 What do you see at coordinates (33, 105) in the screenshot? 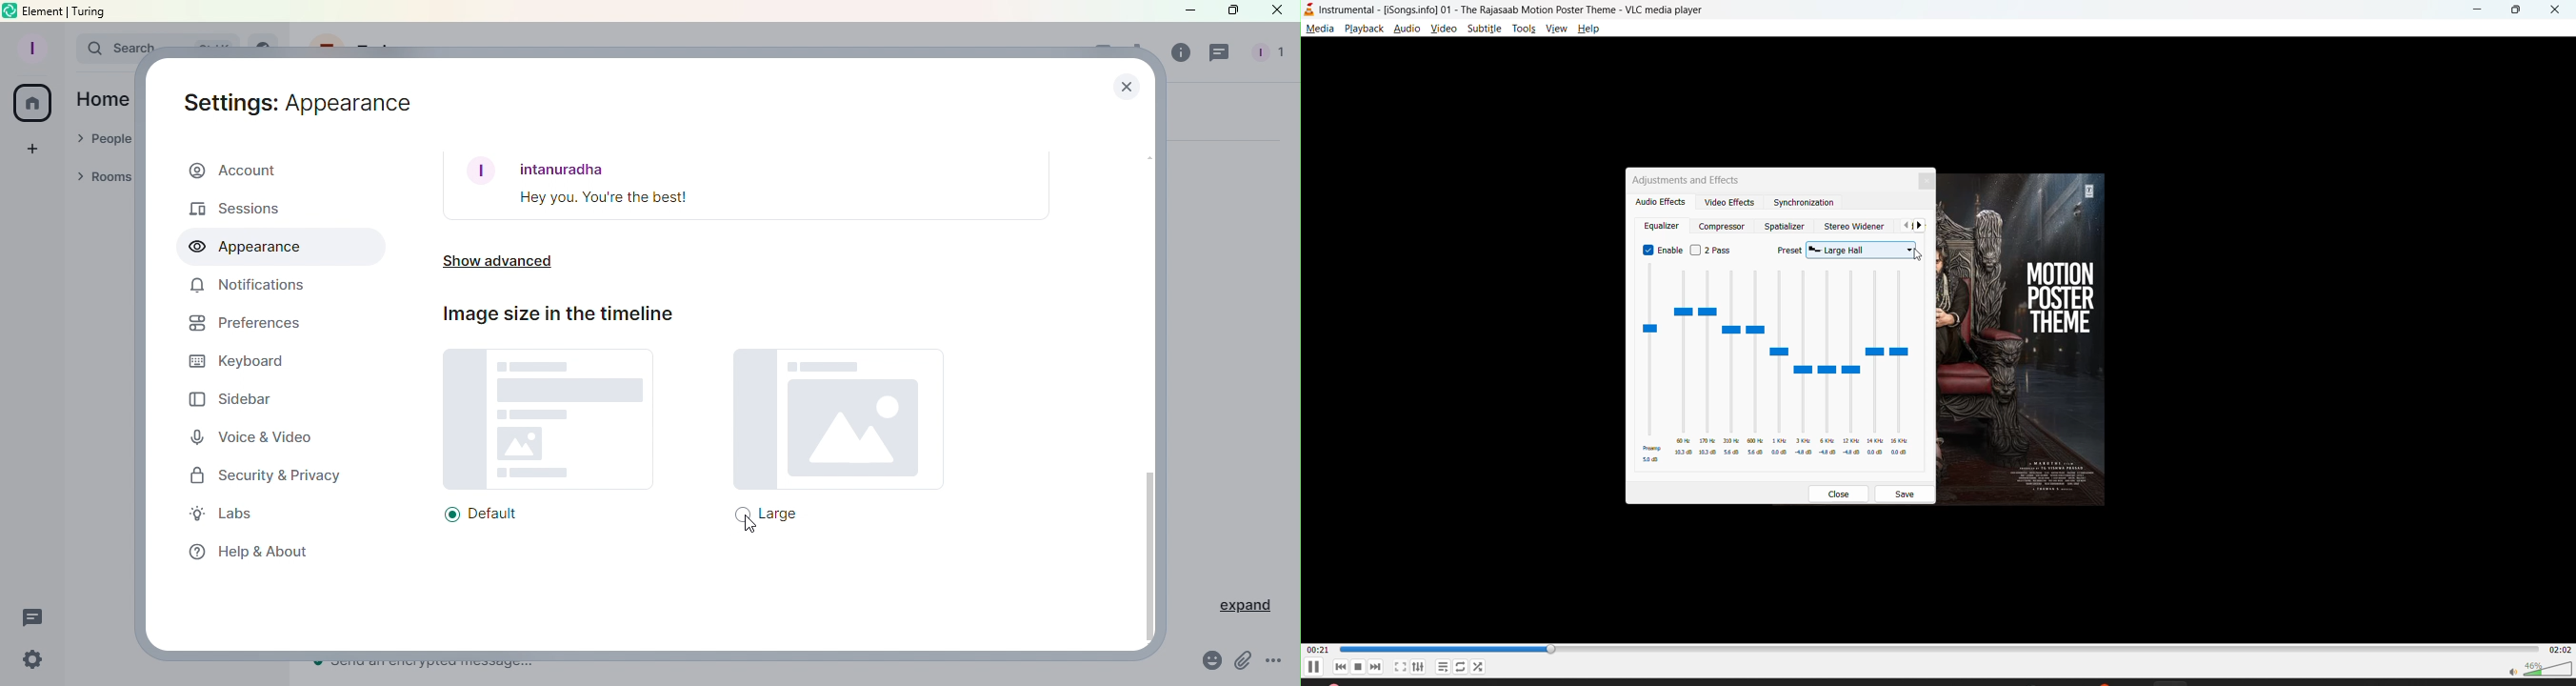
I see `Home` at bounding box center [33, 105].